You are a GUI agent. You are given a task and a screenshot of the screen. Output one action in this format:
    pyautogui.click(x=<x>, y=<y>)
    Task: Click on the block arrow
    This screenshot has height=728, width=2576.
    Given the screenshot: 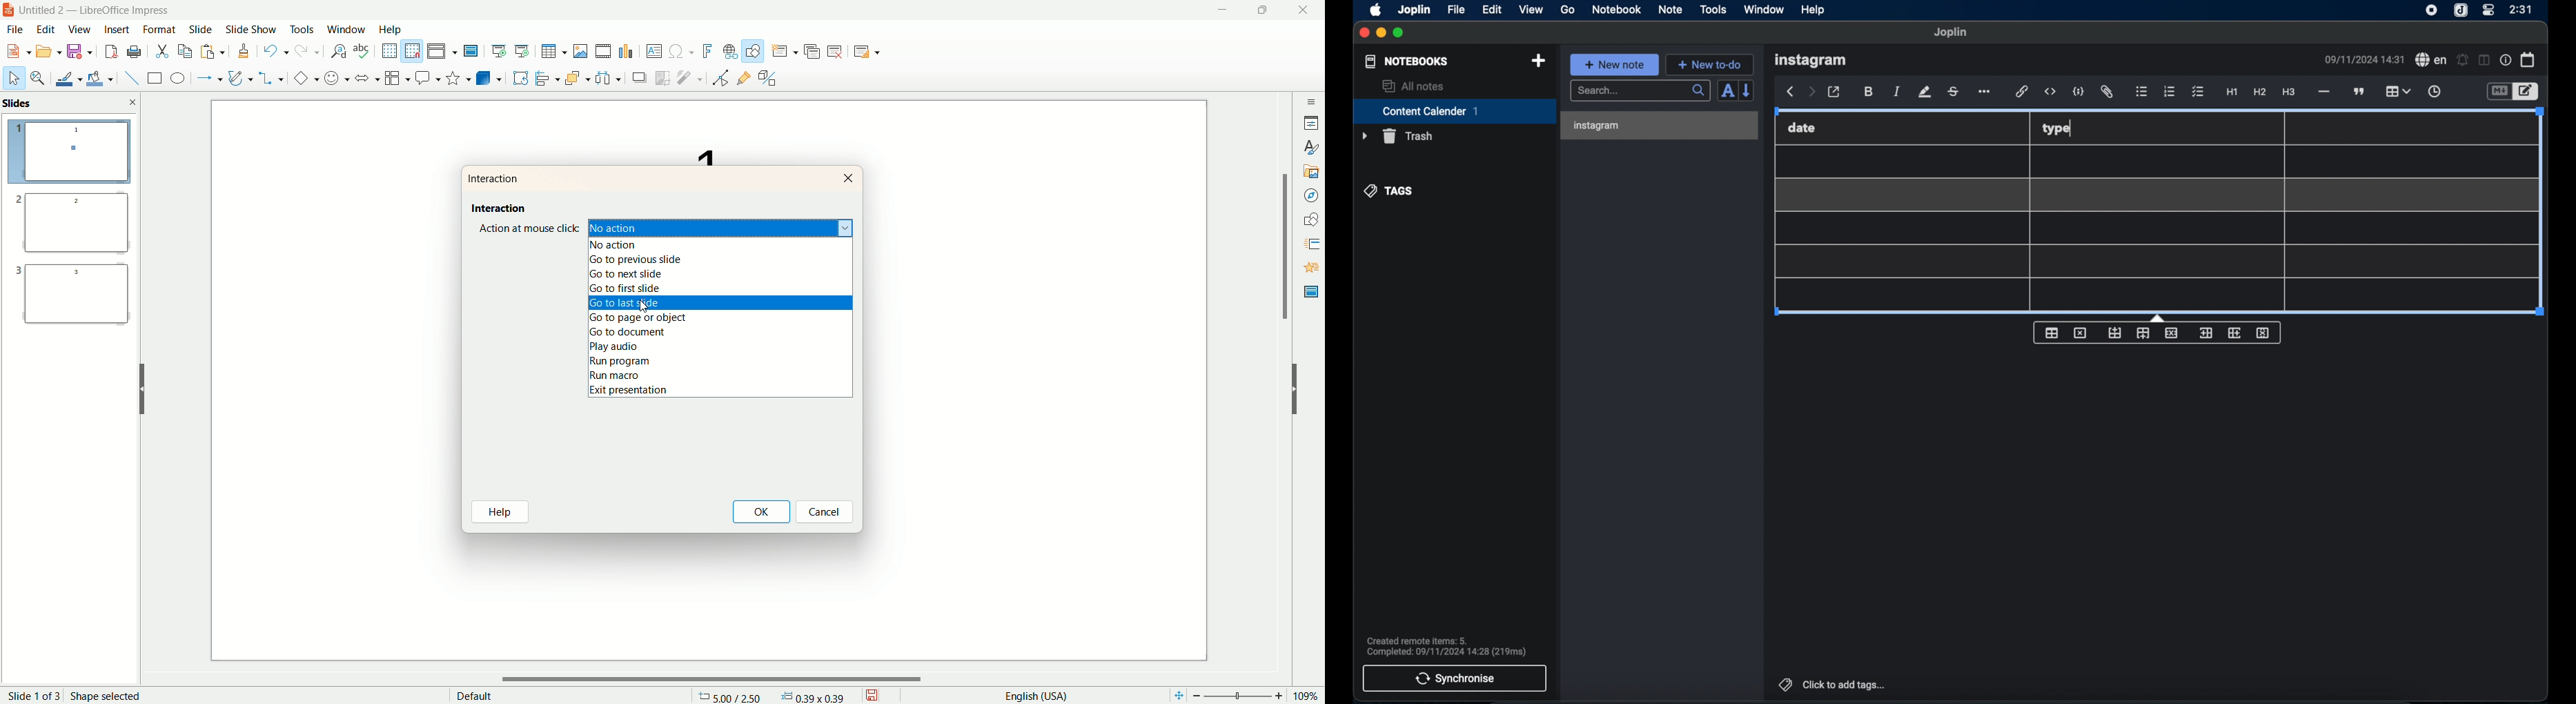 What is the action you would take?
    pyautogui.click(x=364, y=77)
    